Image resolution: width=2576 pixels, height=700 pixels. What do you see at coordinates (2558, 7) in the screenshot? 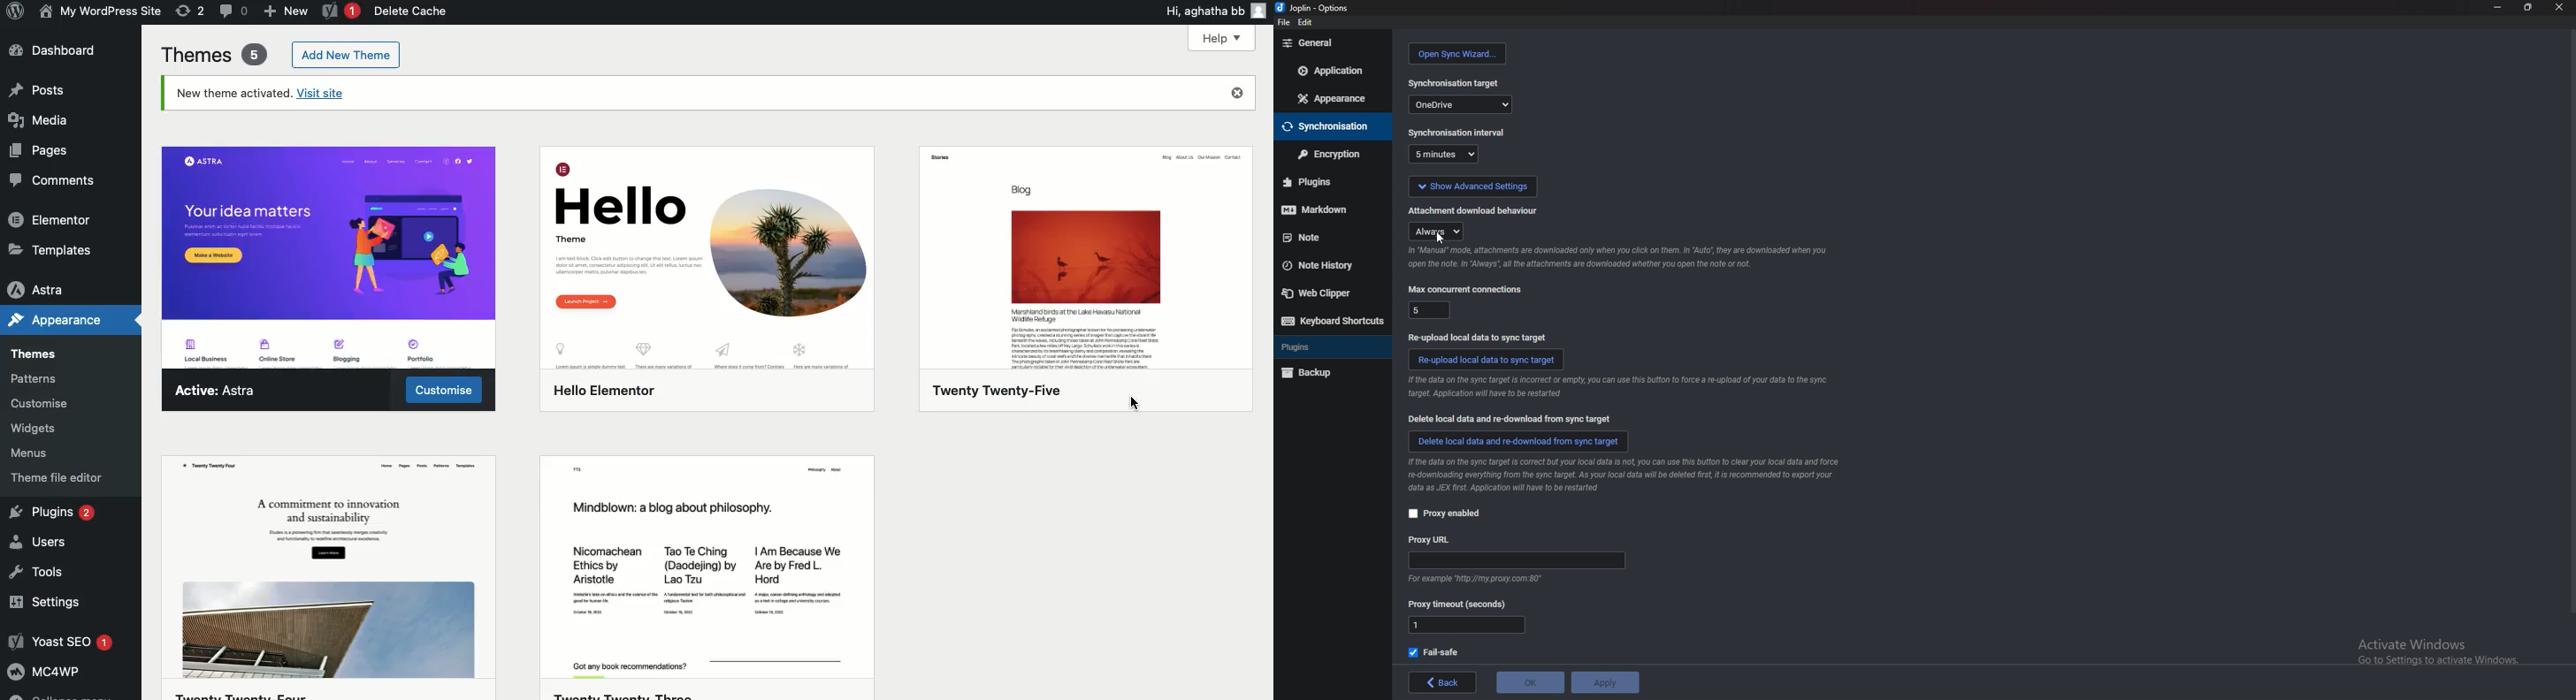
I see `close` at bounding box center [2558, 7].